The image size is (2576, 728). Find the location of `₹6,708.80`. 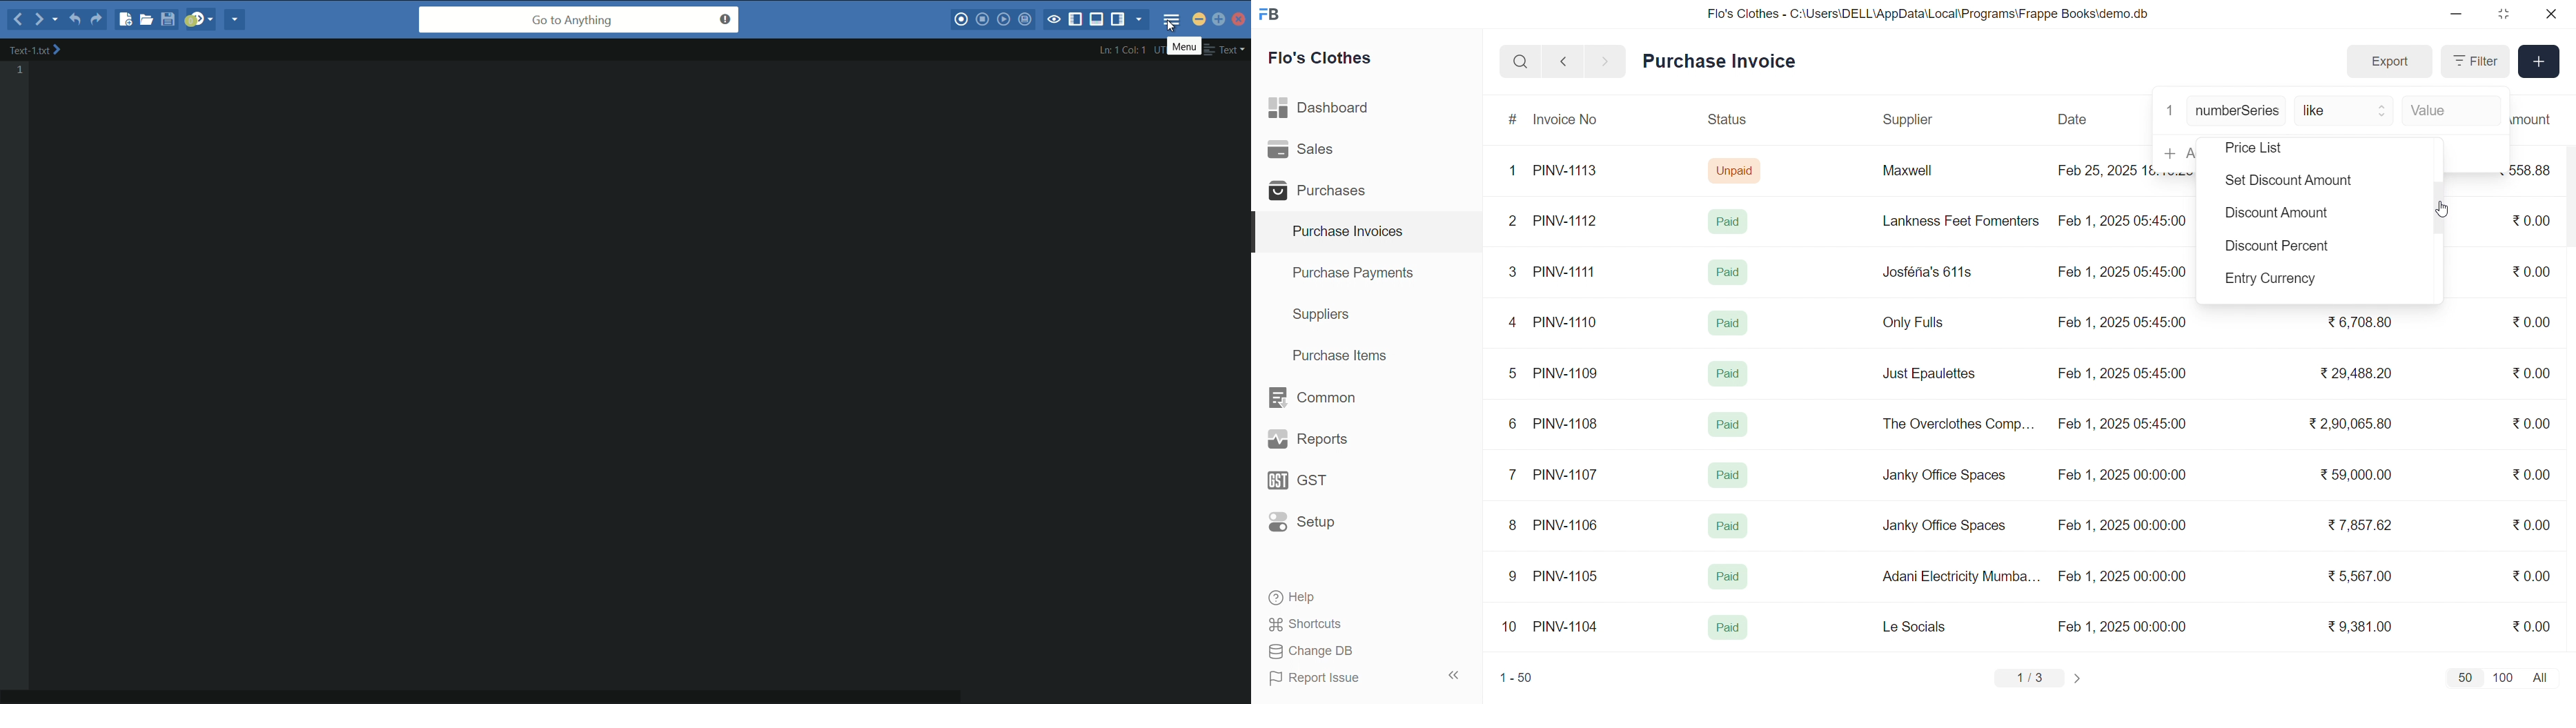

₹6,708.80 is located at coordinates (2359, 320).